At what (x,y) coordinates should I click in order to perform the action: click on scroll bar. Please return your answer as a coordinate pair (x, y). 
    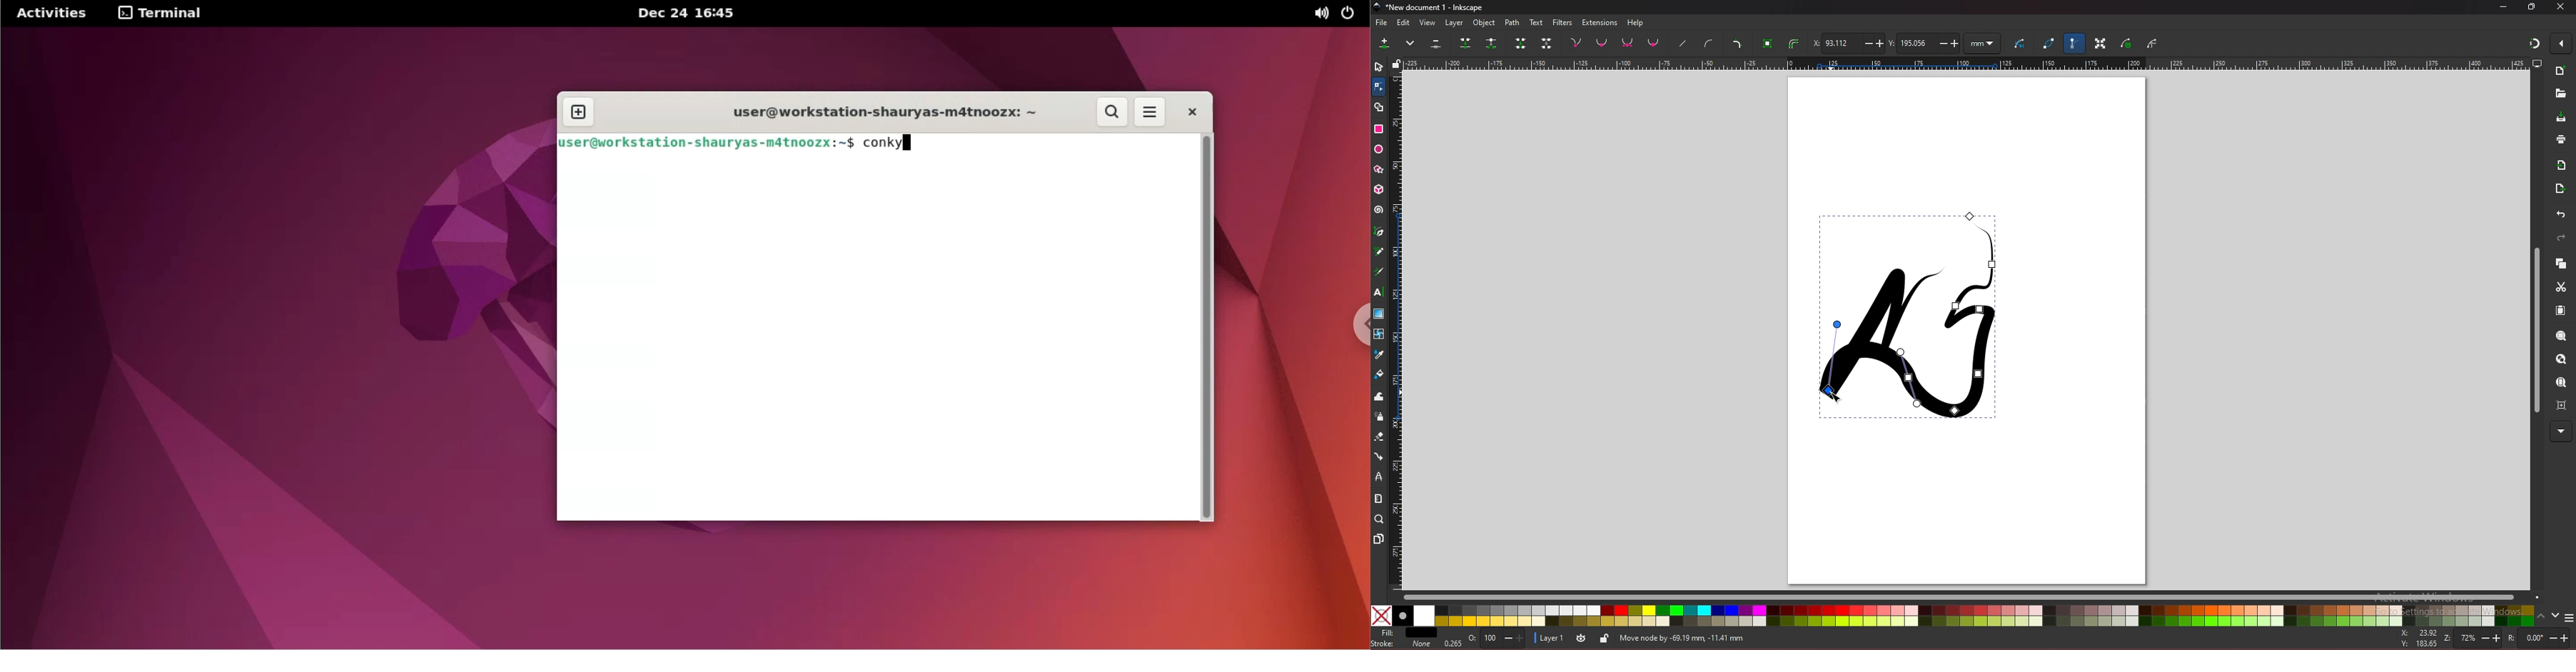
    Looking at the image, I should click on (2535, 329).